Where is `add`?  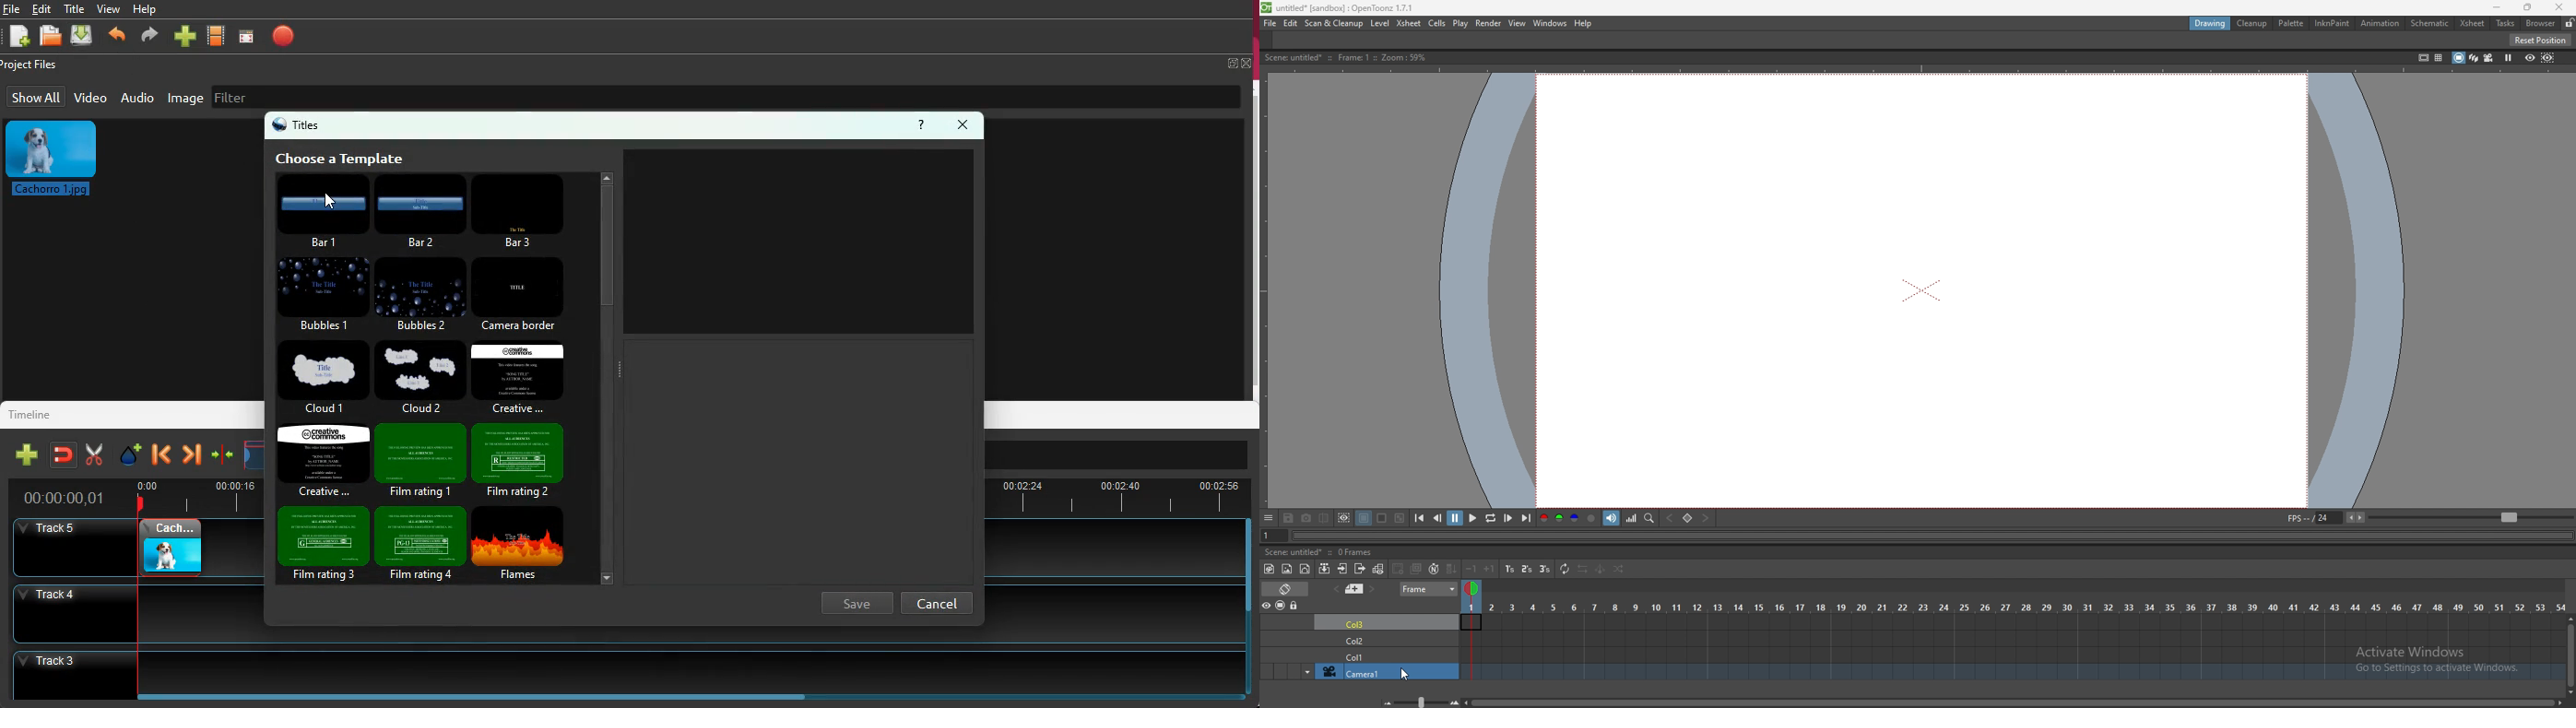
add is located at coordinates (184, 38).